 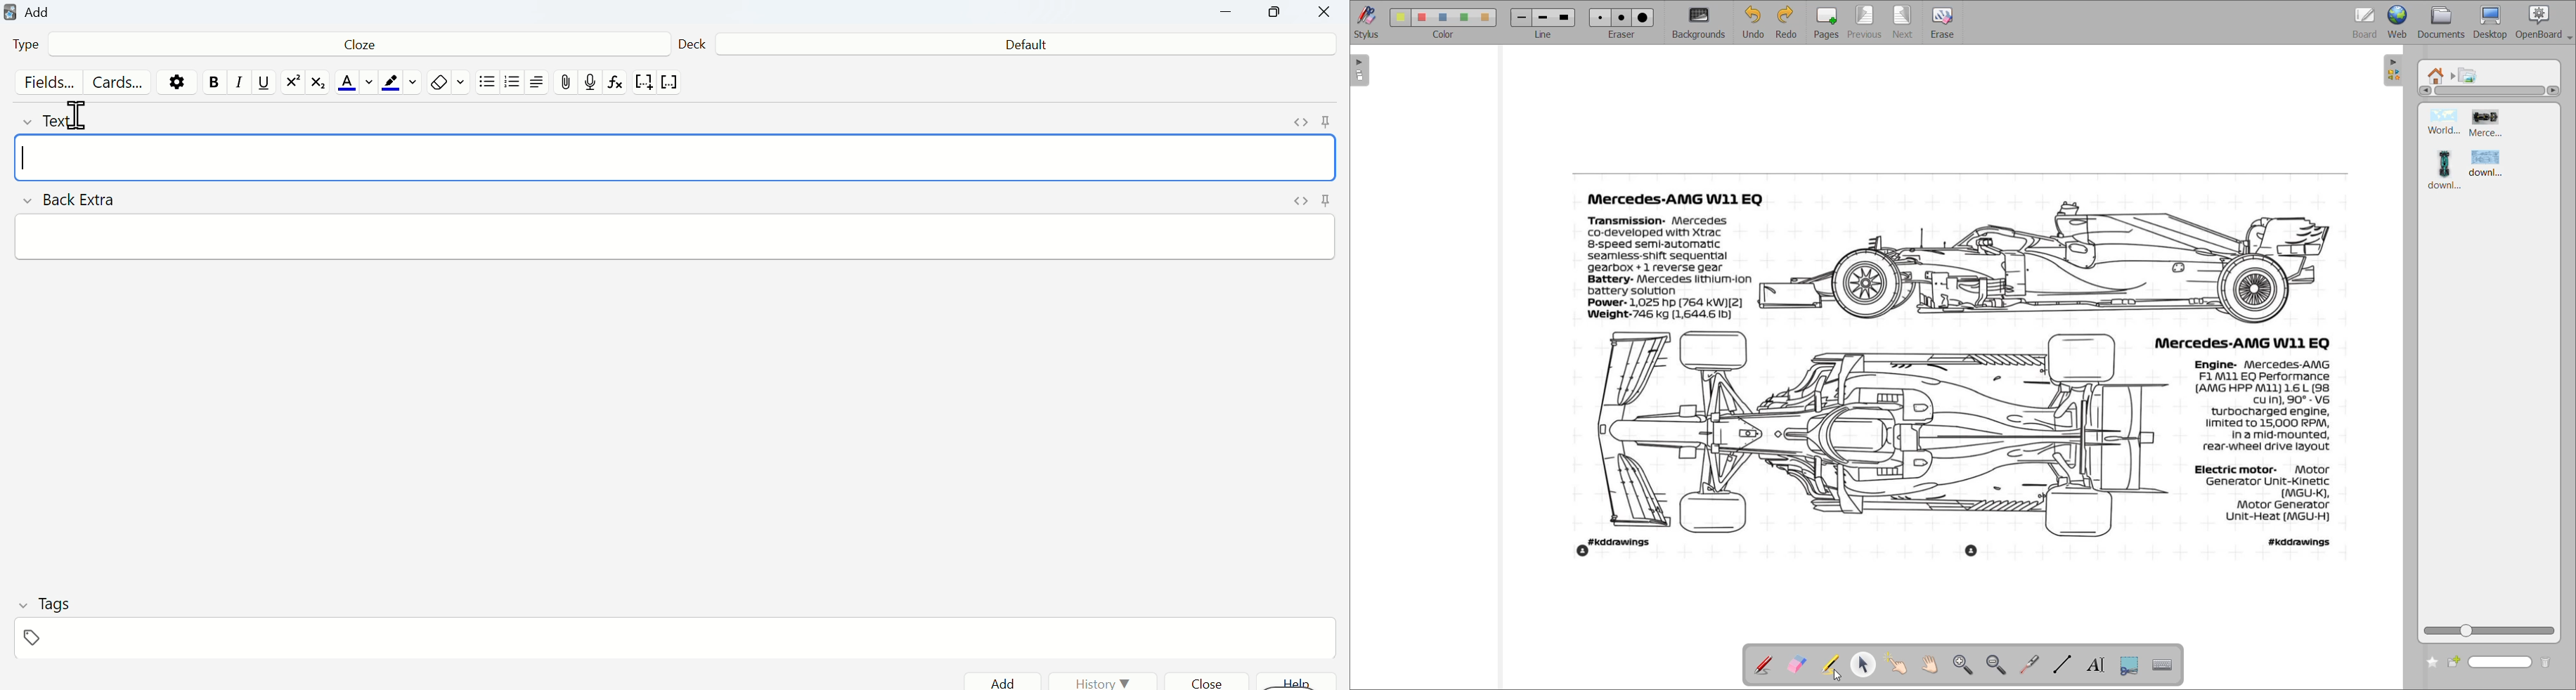 What do you see at coordinates (1009, 682) in the screenshot?
I see `Add` at bounding box center [1009, 682].